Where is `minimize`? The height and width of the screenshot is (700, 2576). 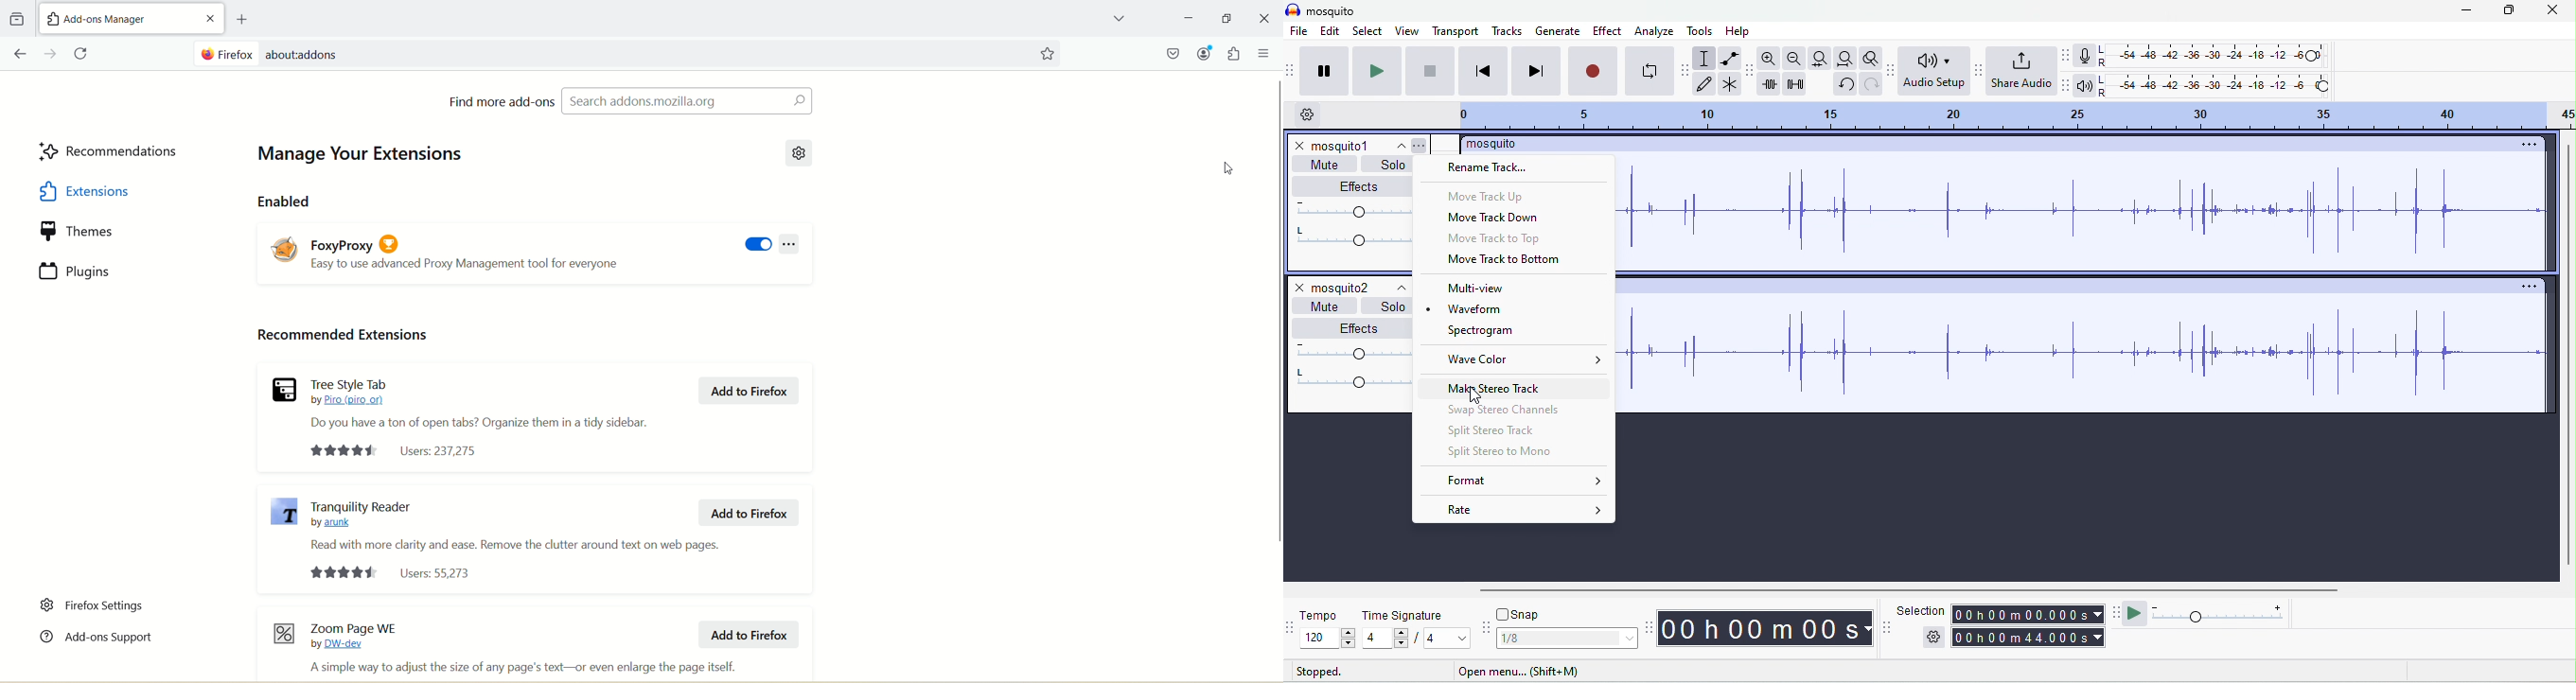
minimize is located at coordinates (2462, 10).